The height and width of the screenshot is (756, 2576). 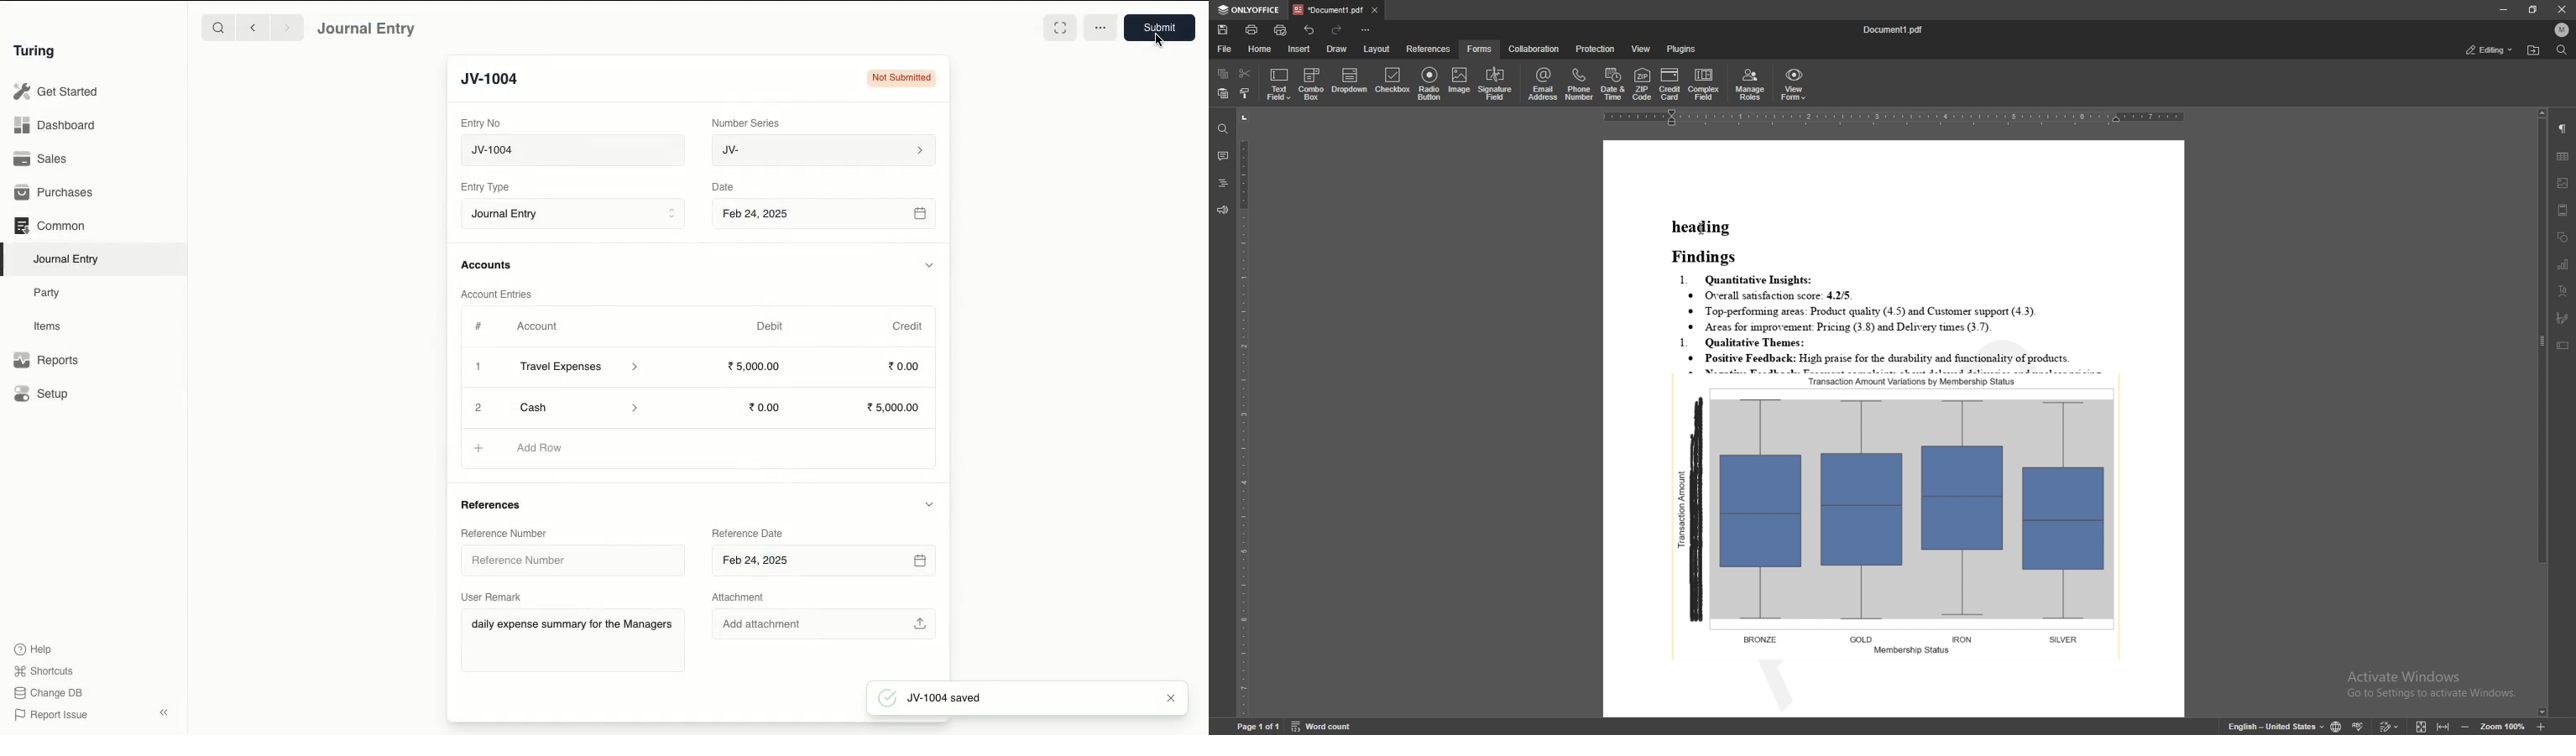 What do you see at coordinates (765, 408) in the screenshot?
I see `0.00` at bounding box center [765, 408].